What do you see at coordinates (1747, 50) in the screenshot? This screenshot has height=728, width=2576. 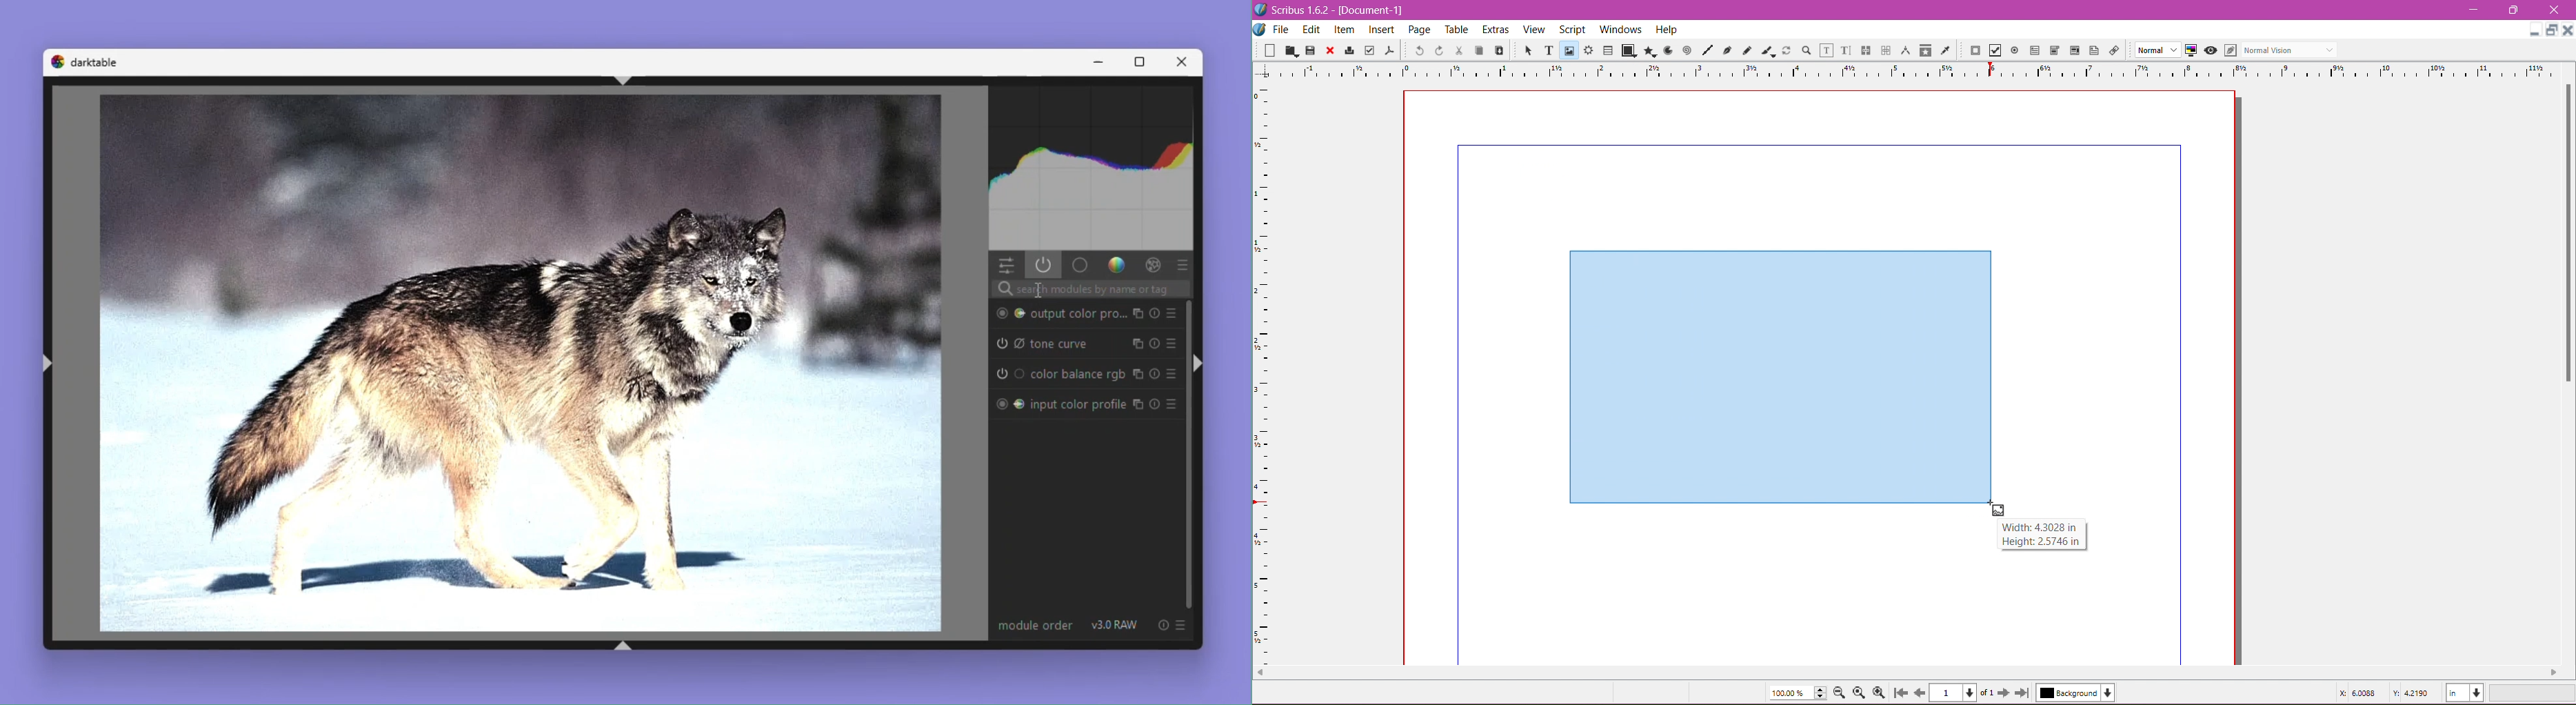 I see `Freehand Line` at bounding box center [1747, 50].